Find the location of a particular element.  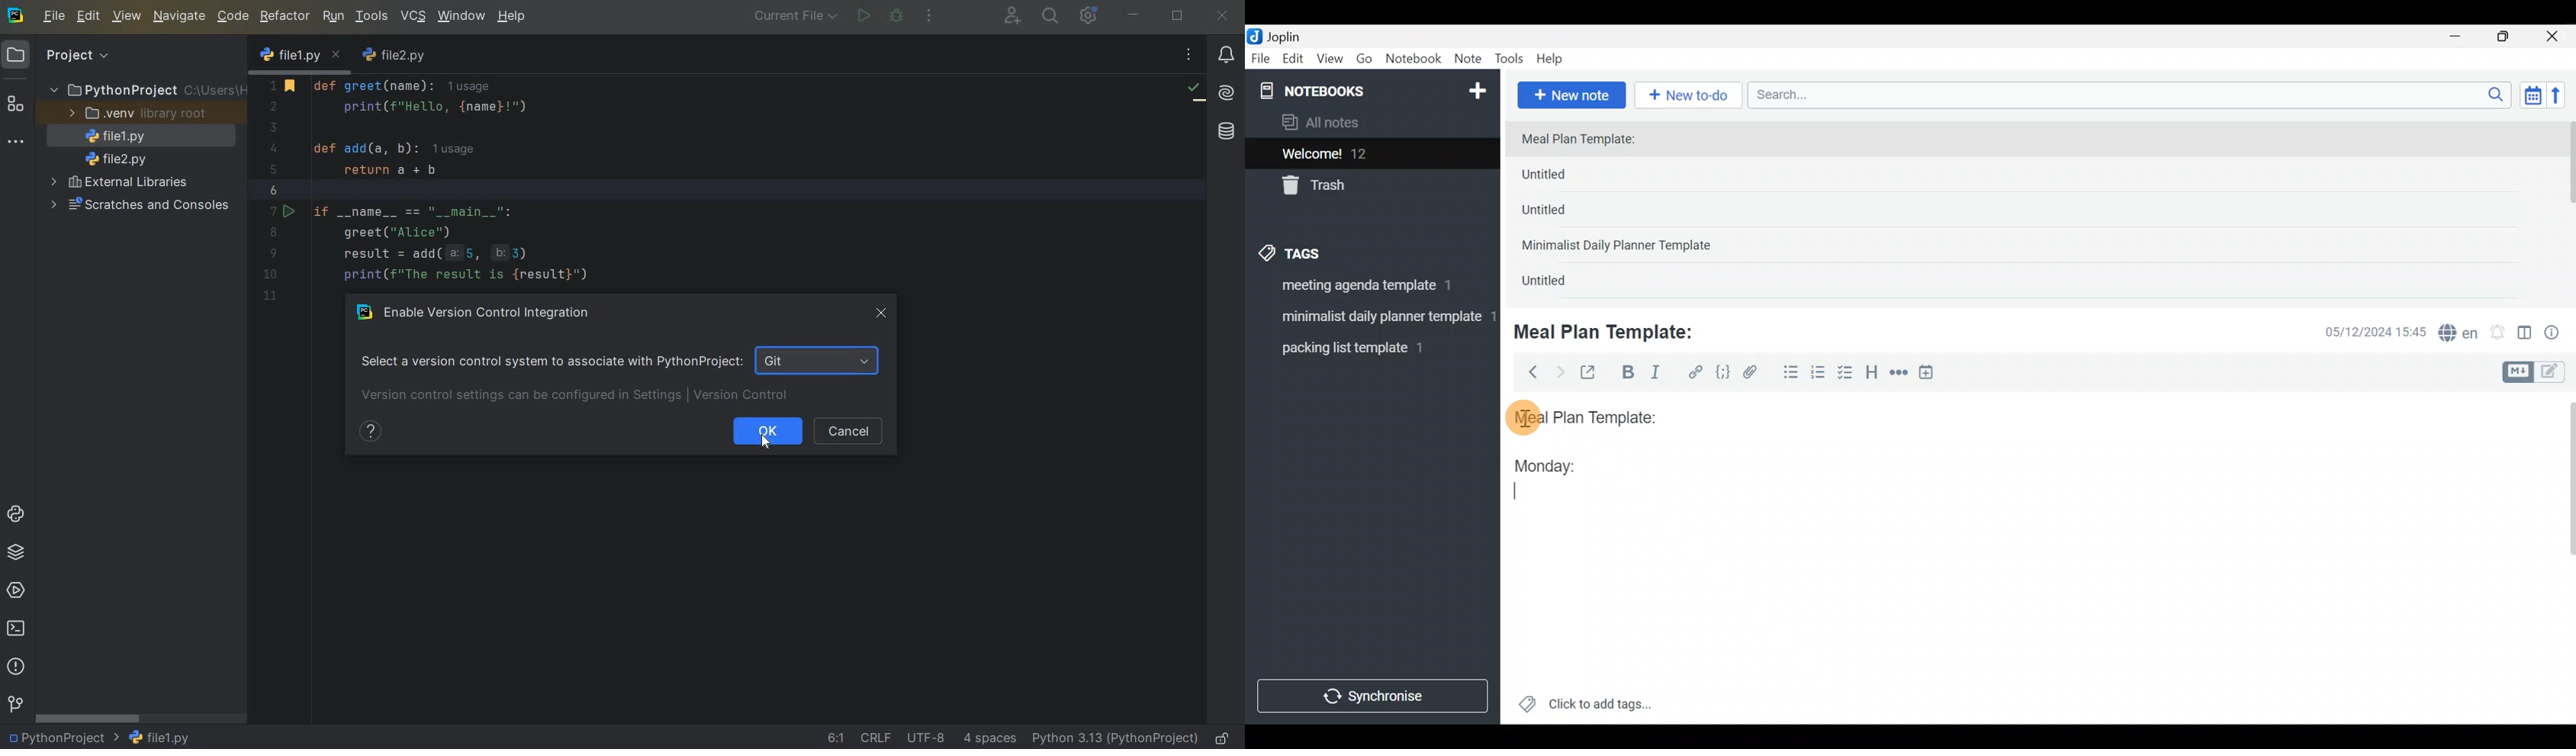

File is located at coordinates (1262, 59).